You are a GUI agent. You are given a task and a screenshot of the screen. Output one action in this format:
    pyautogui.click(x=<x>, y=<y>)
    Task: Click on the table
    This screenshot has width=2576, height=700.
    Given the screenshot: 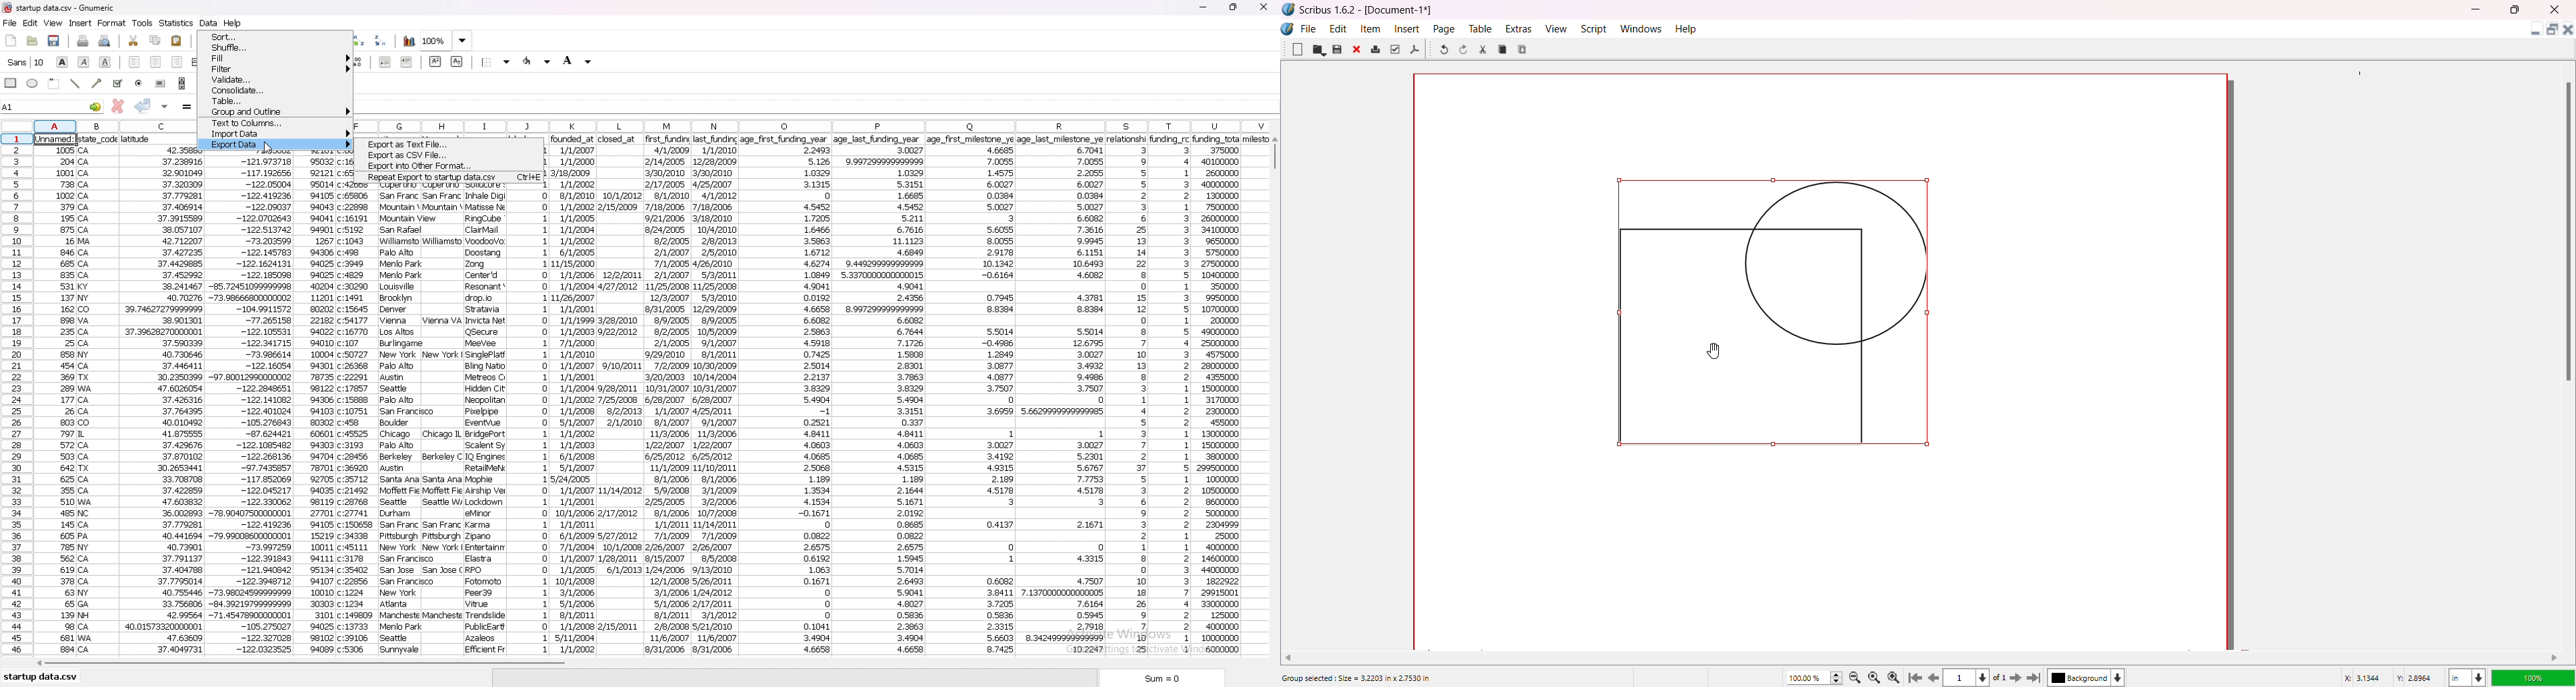 What is the action you would take?
    pyautogui.click(x=275, y=101)
    